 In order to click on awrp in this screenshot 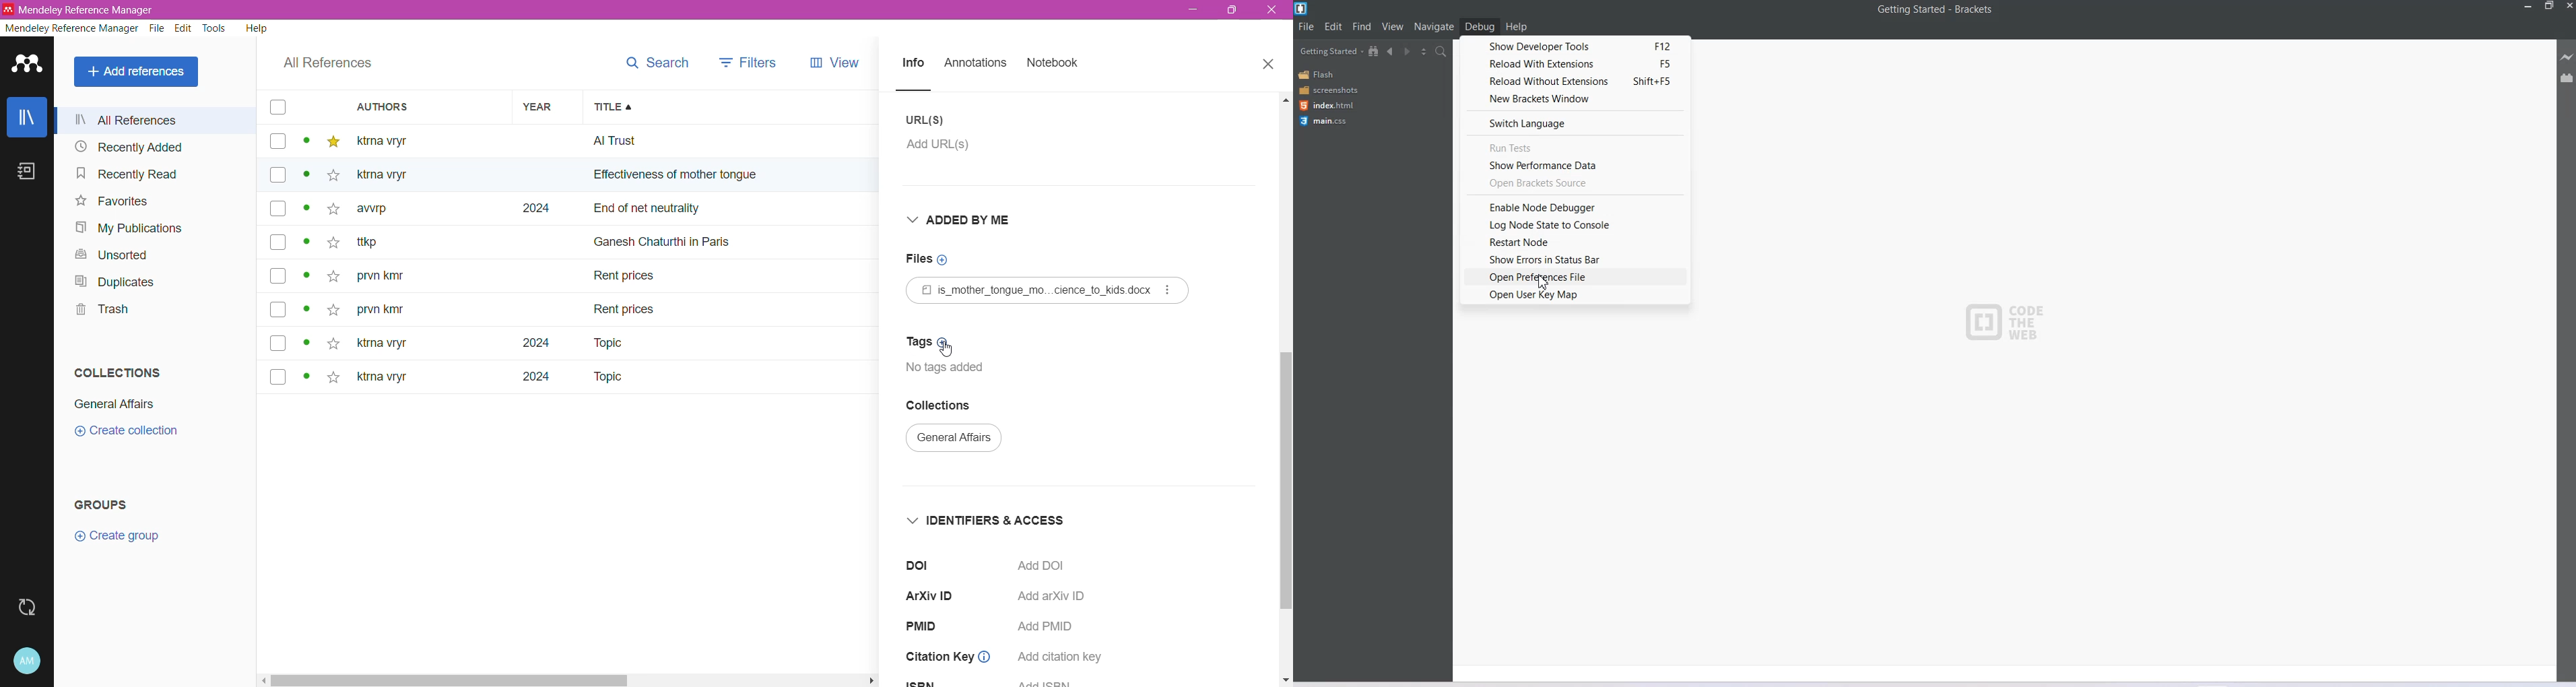, I will do `click(383, 213)`.